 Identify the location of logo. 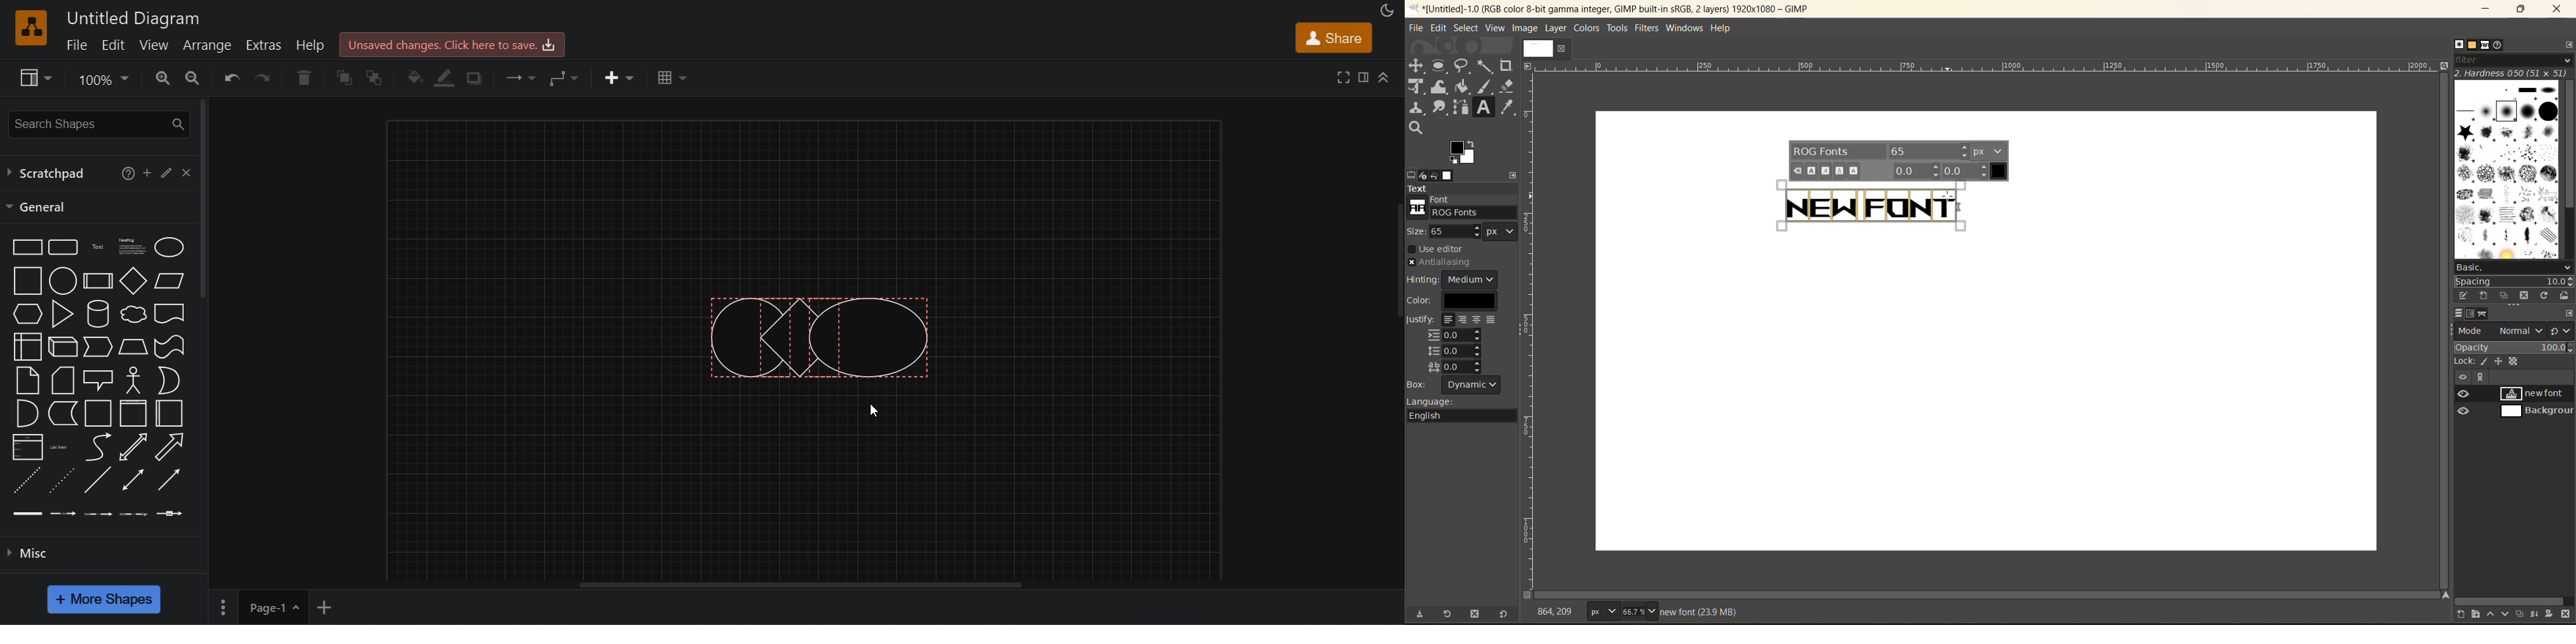
(29, 27).